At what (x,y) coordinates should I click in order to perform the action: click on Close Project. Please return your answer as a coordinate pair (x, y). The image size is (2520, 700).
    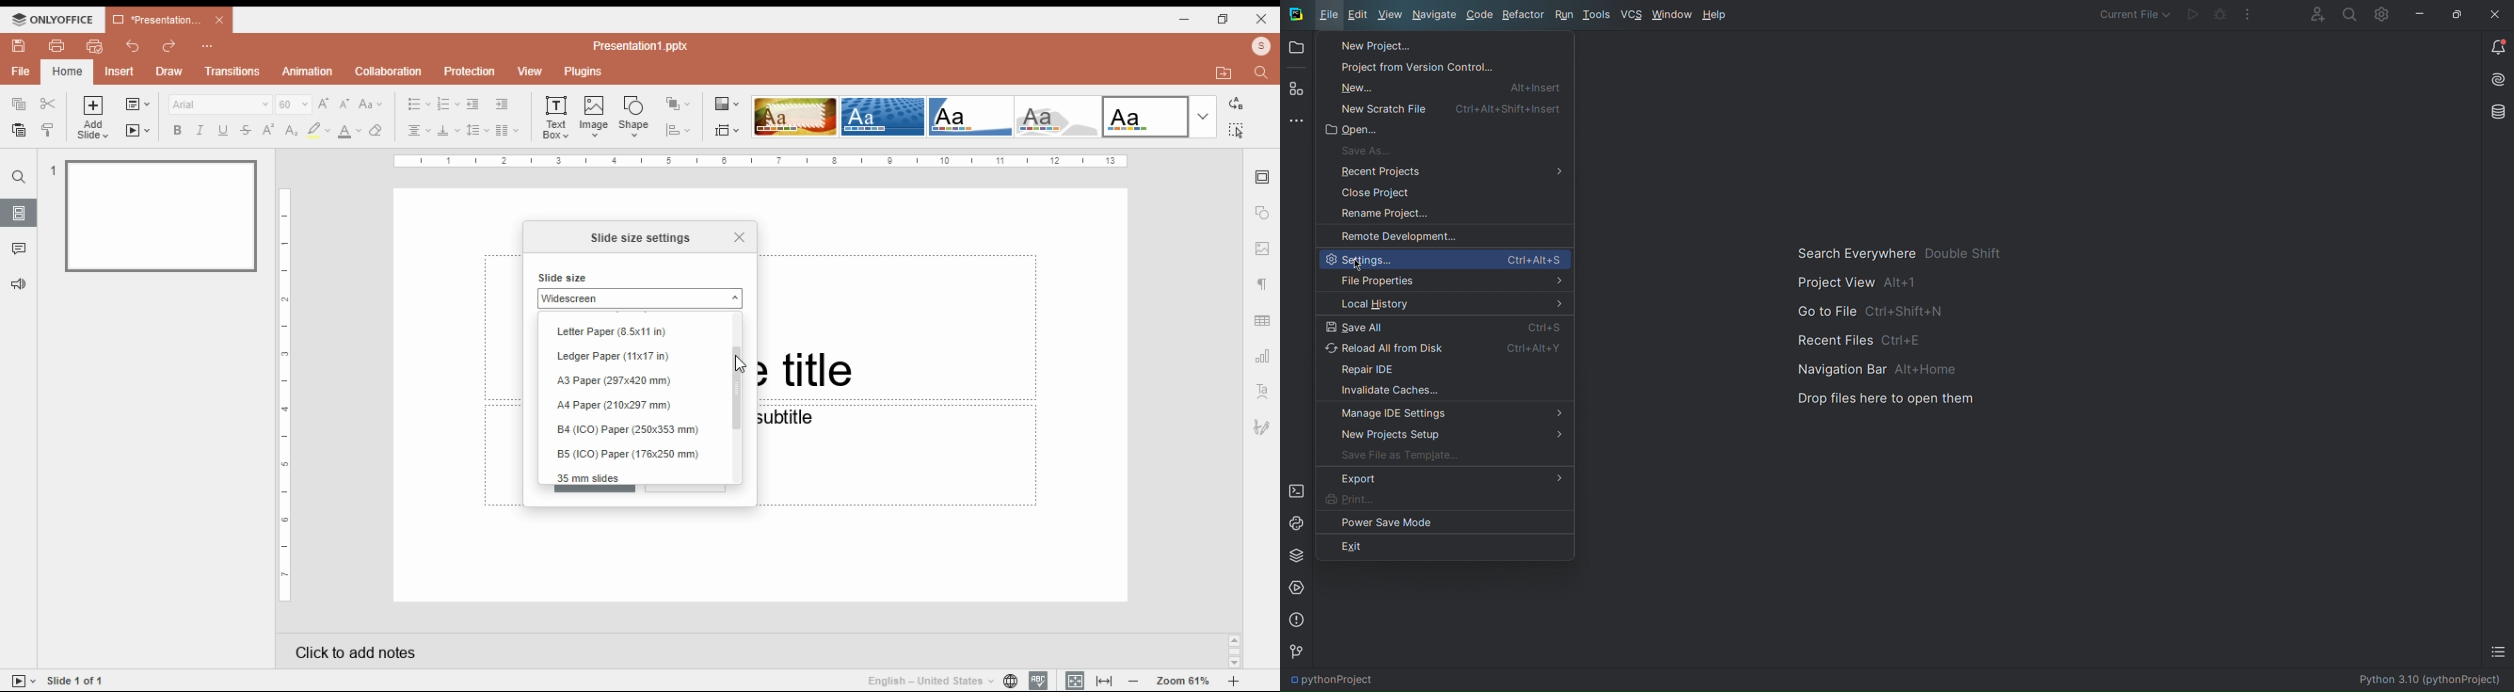
    Looking at the image, I should click on (1373, 194).